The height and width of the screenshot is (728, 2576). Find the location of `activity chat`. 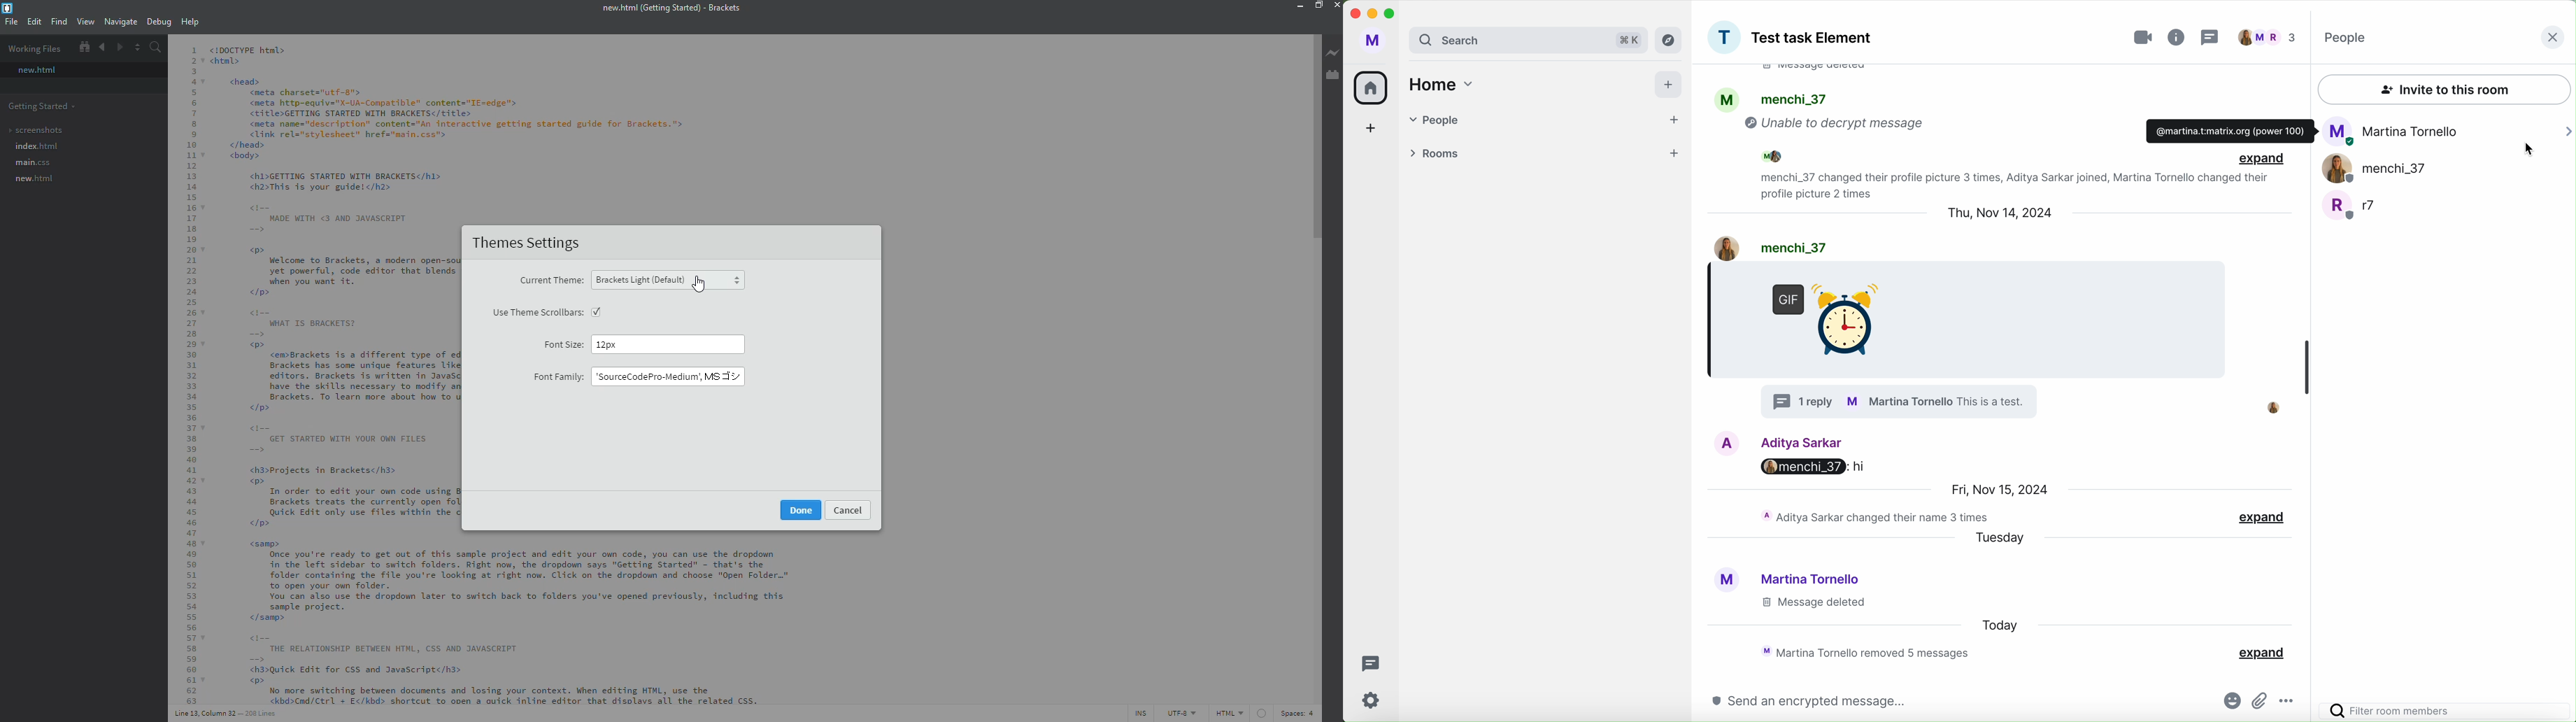

activity chat is located at coordinates (2010, 185).